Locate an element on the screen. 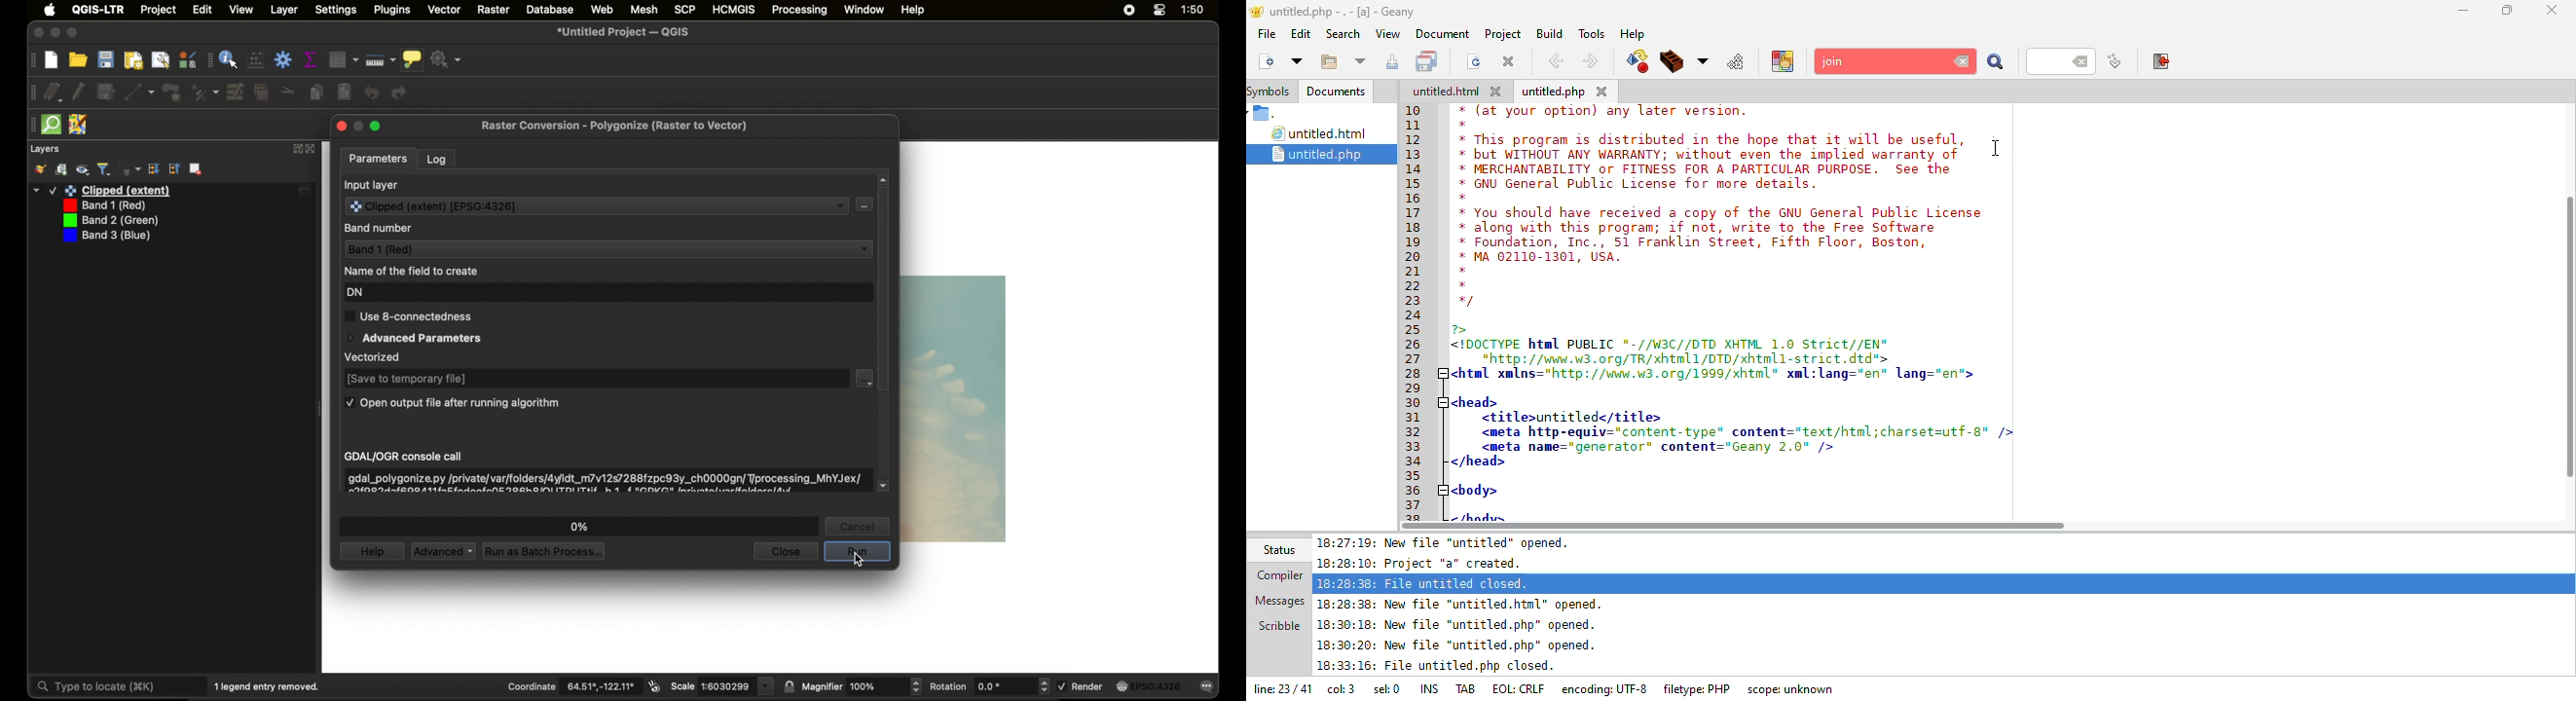 Image resolution: width=2576 pixels, height=728 pixels. scp is located at coordinates (682, 8).